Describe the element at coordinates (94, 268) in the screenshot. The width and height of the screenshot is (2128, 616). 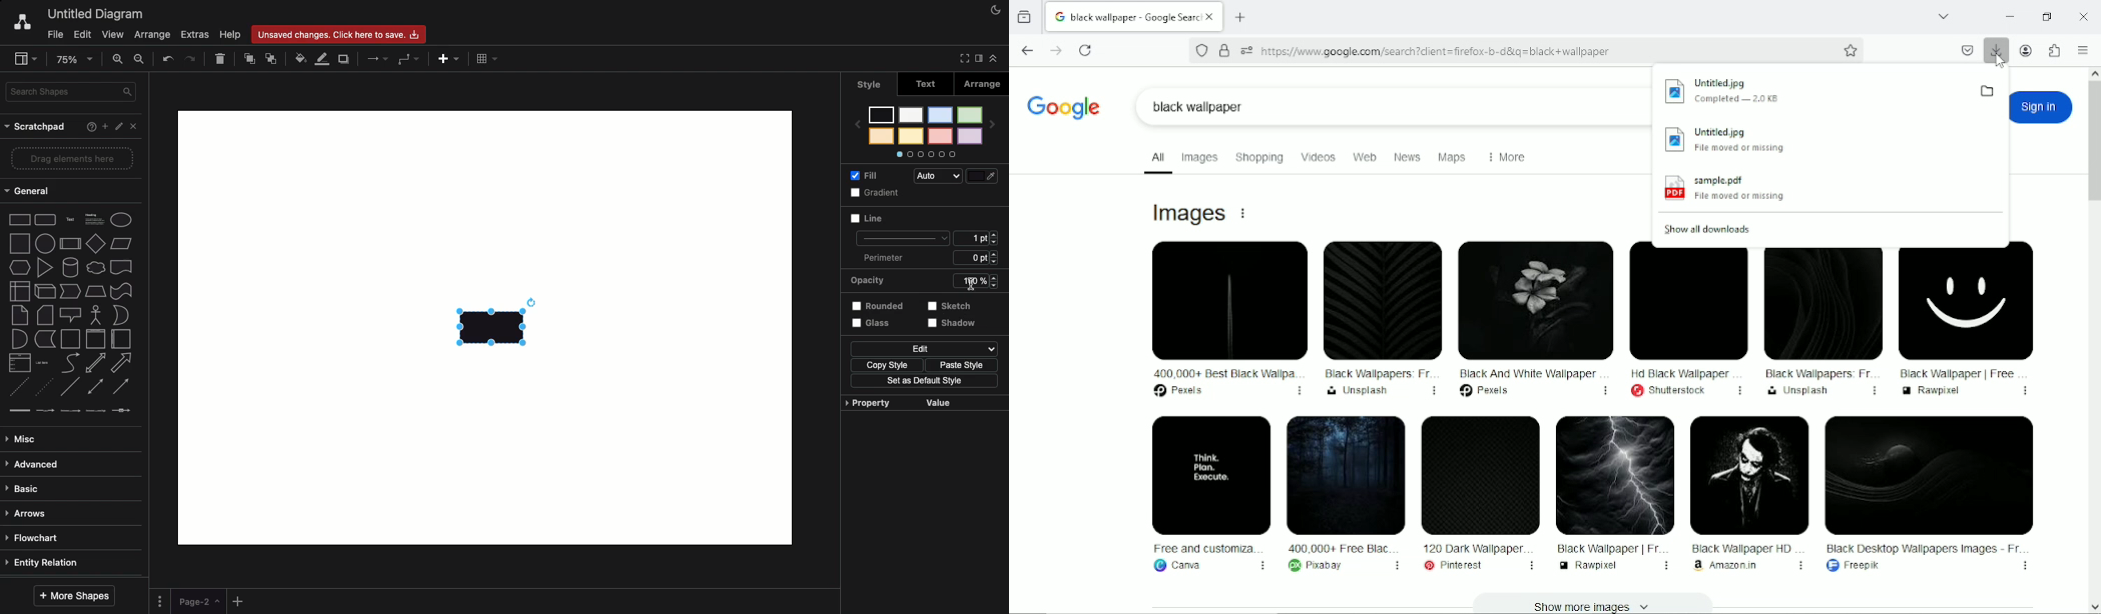
I see `cloud` at that location.